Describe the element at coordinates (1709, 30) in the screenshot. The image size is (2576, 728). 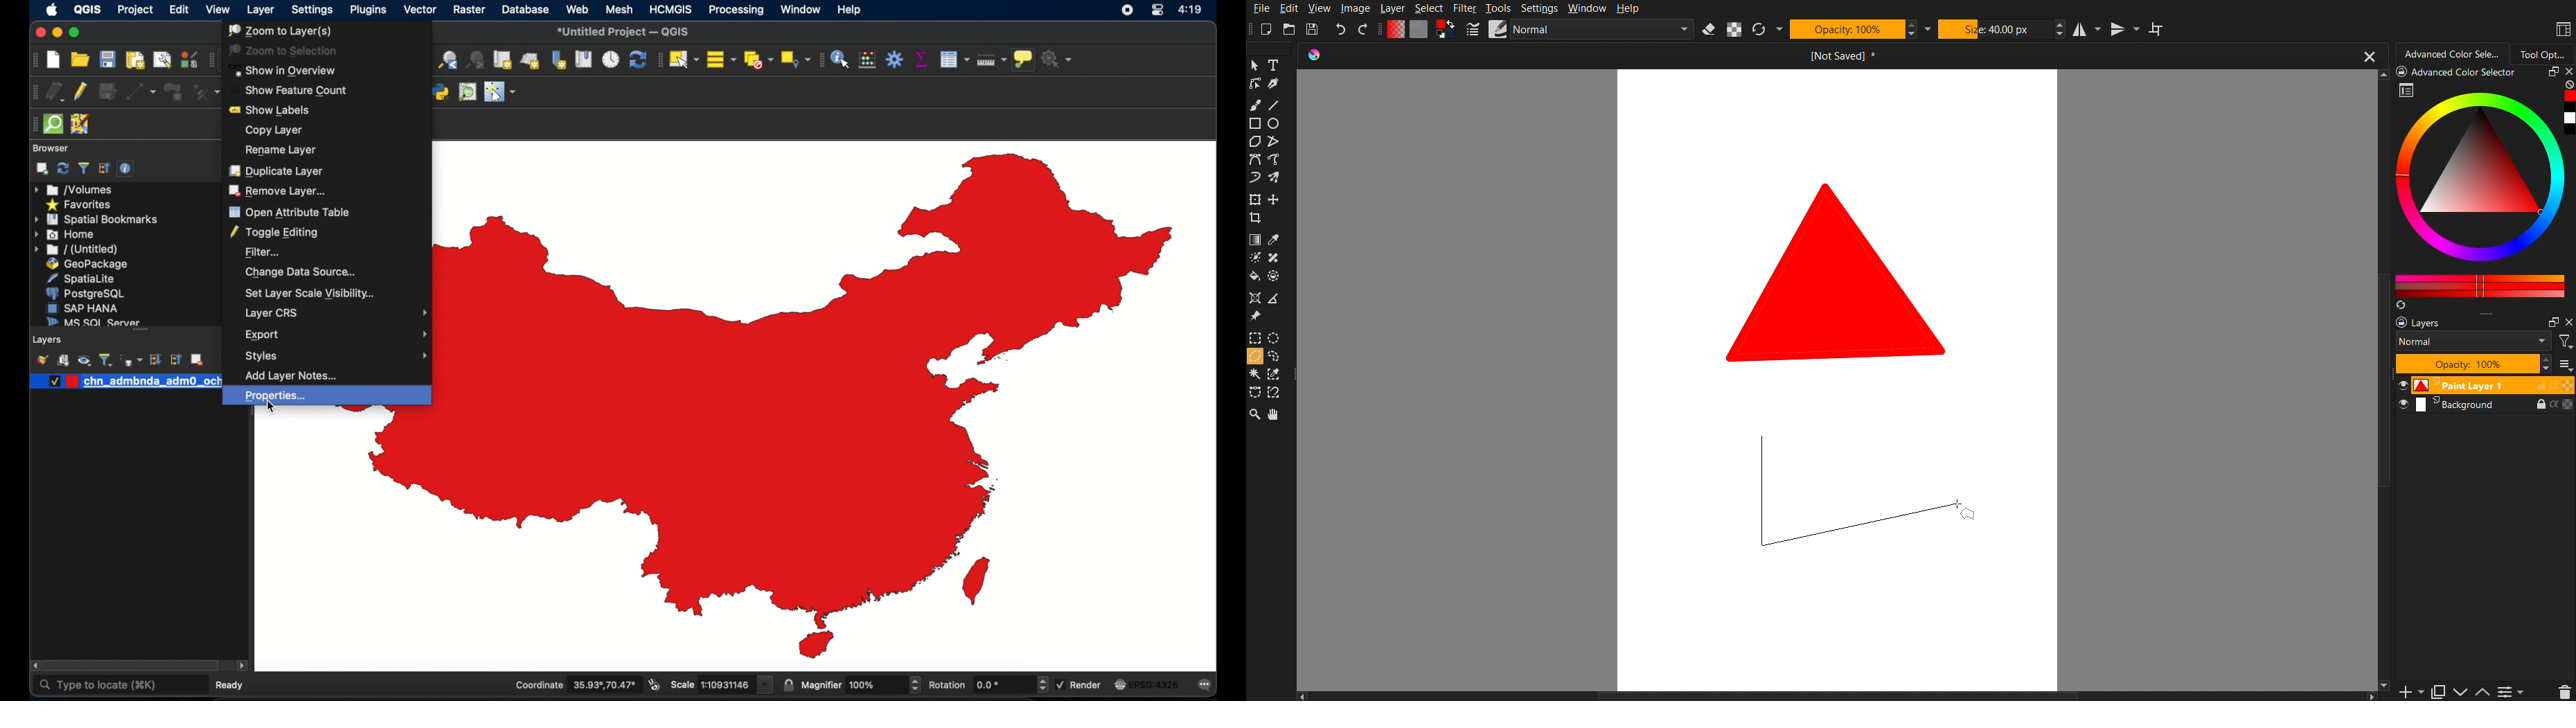
I see `Erase` at that location.